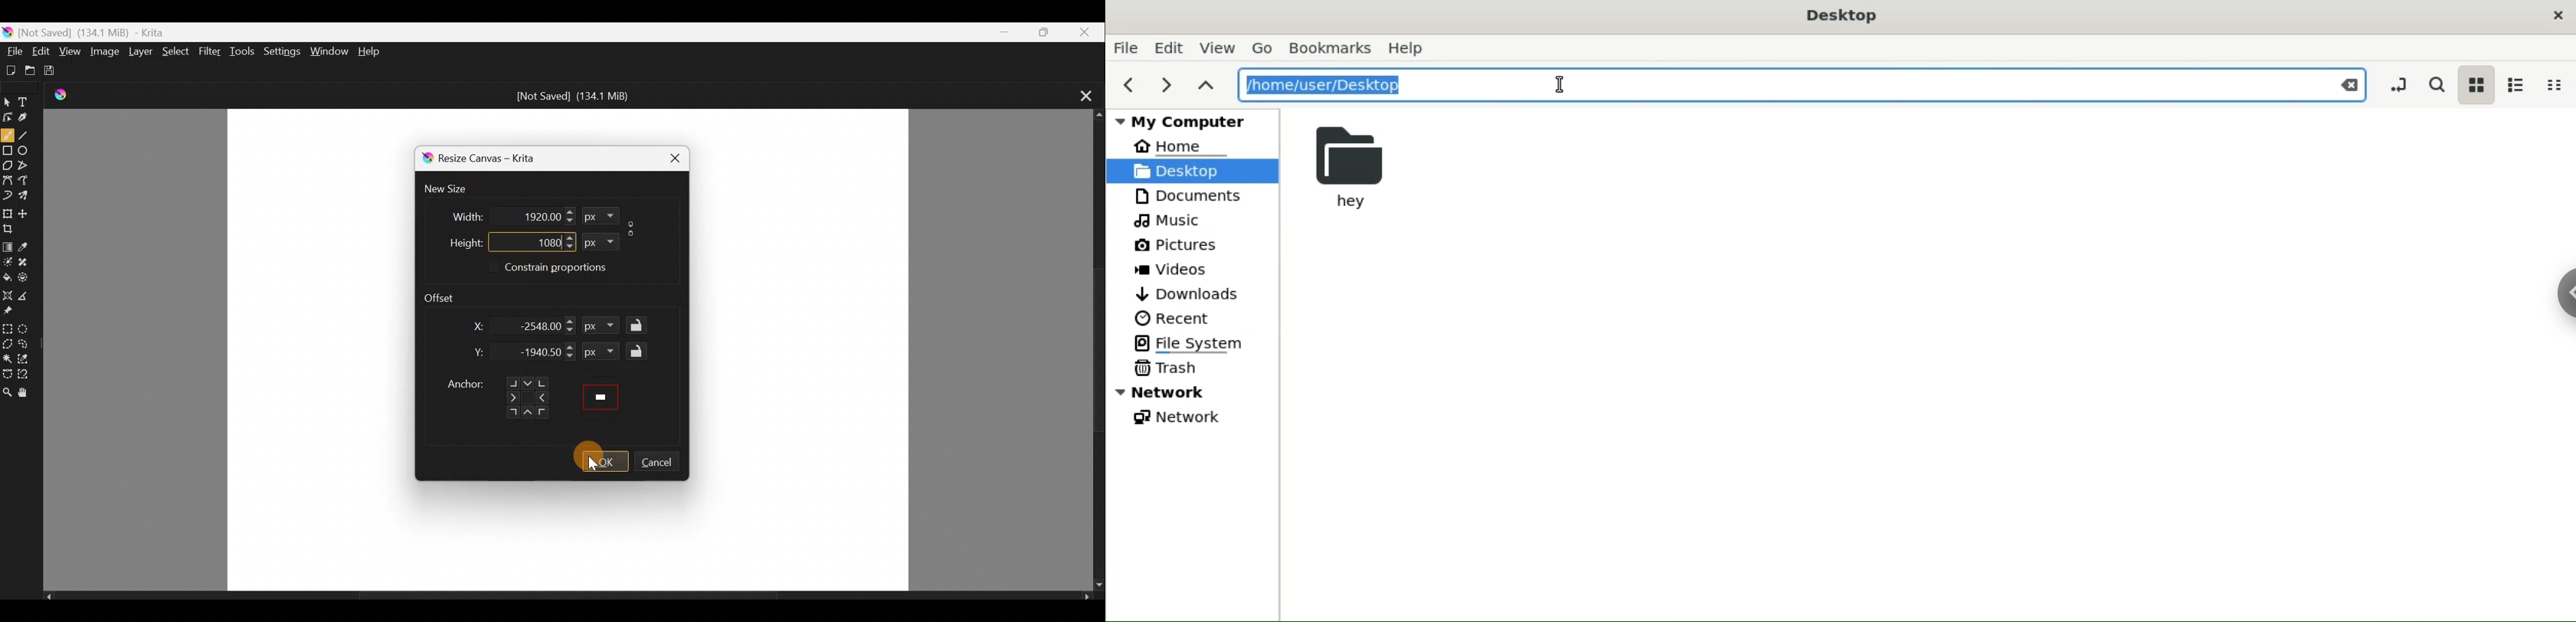  What do you see at coordinates (640, 351) in the screenshot?
I see `Lock/Unlock` at bounding box center [640, 351].